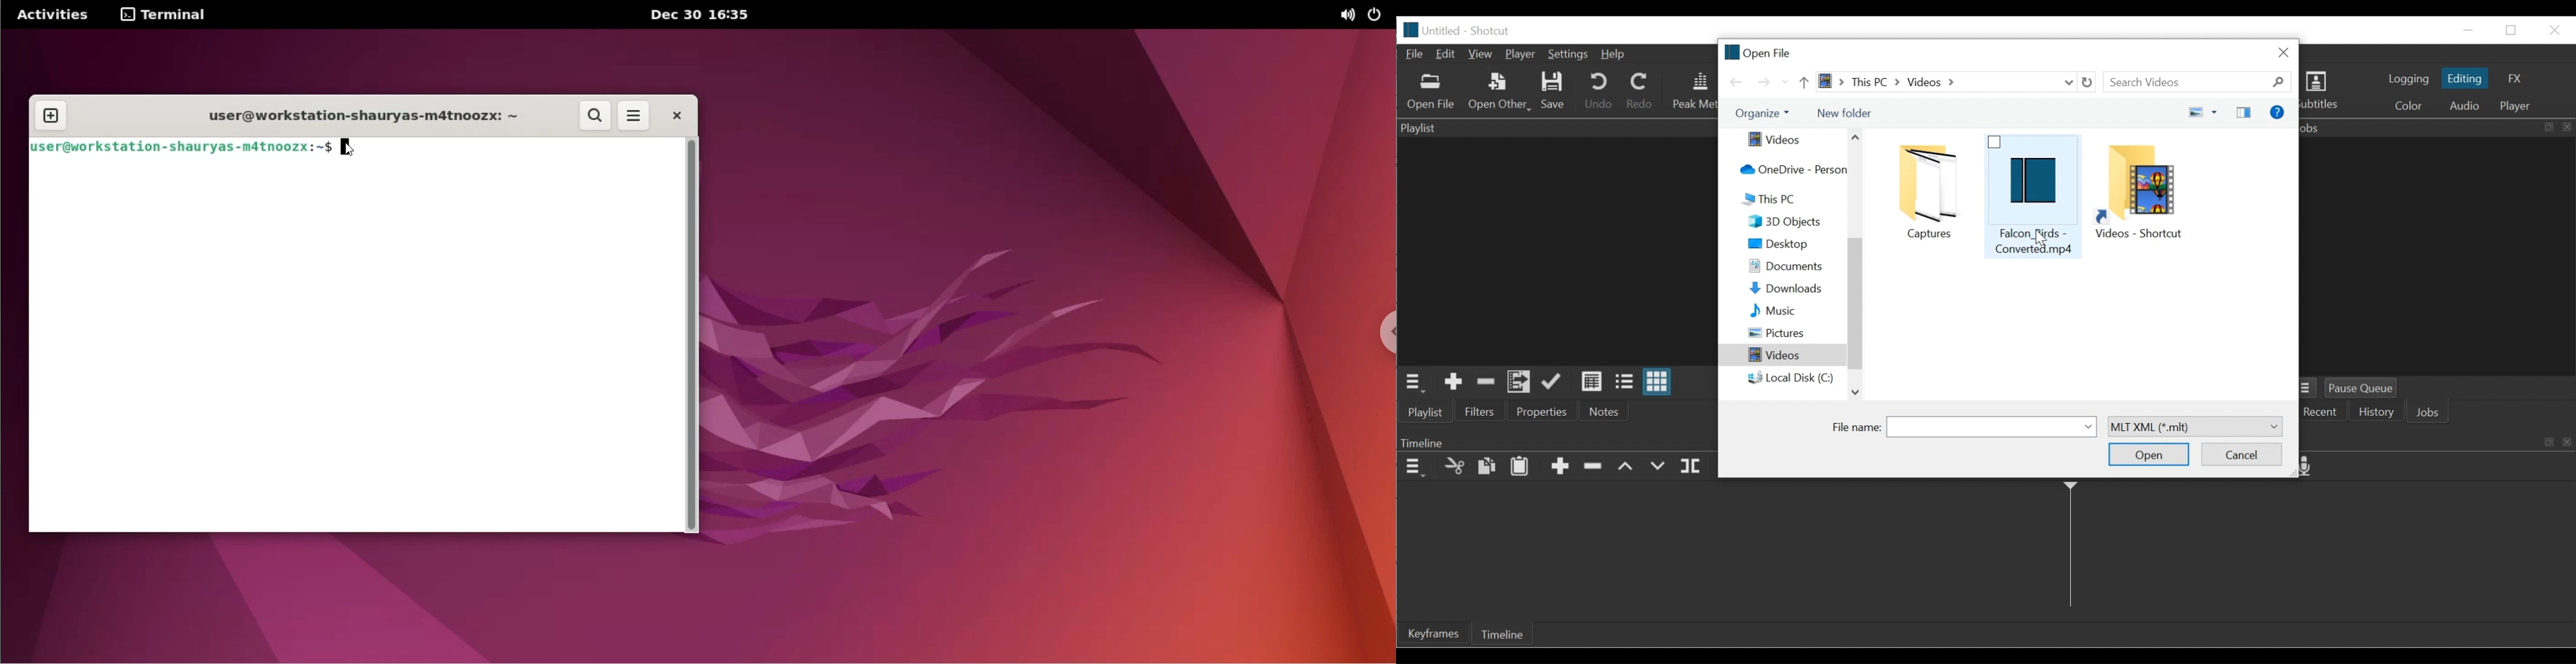  I want to click on user@workstation-shauryas-m4tnoozx:~$, so click(181, 151).